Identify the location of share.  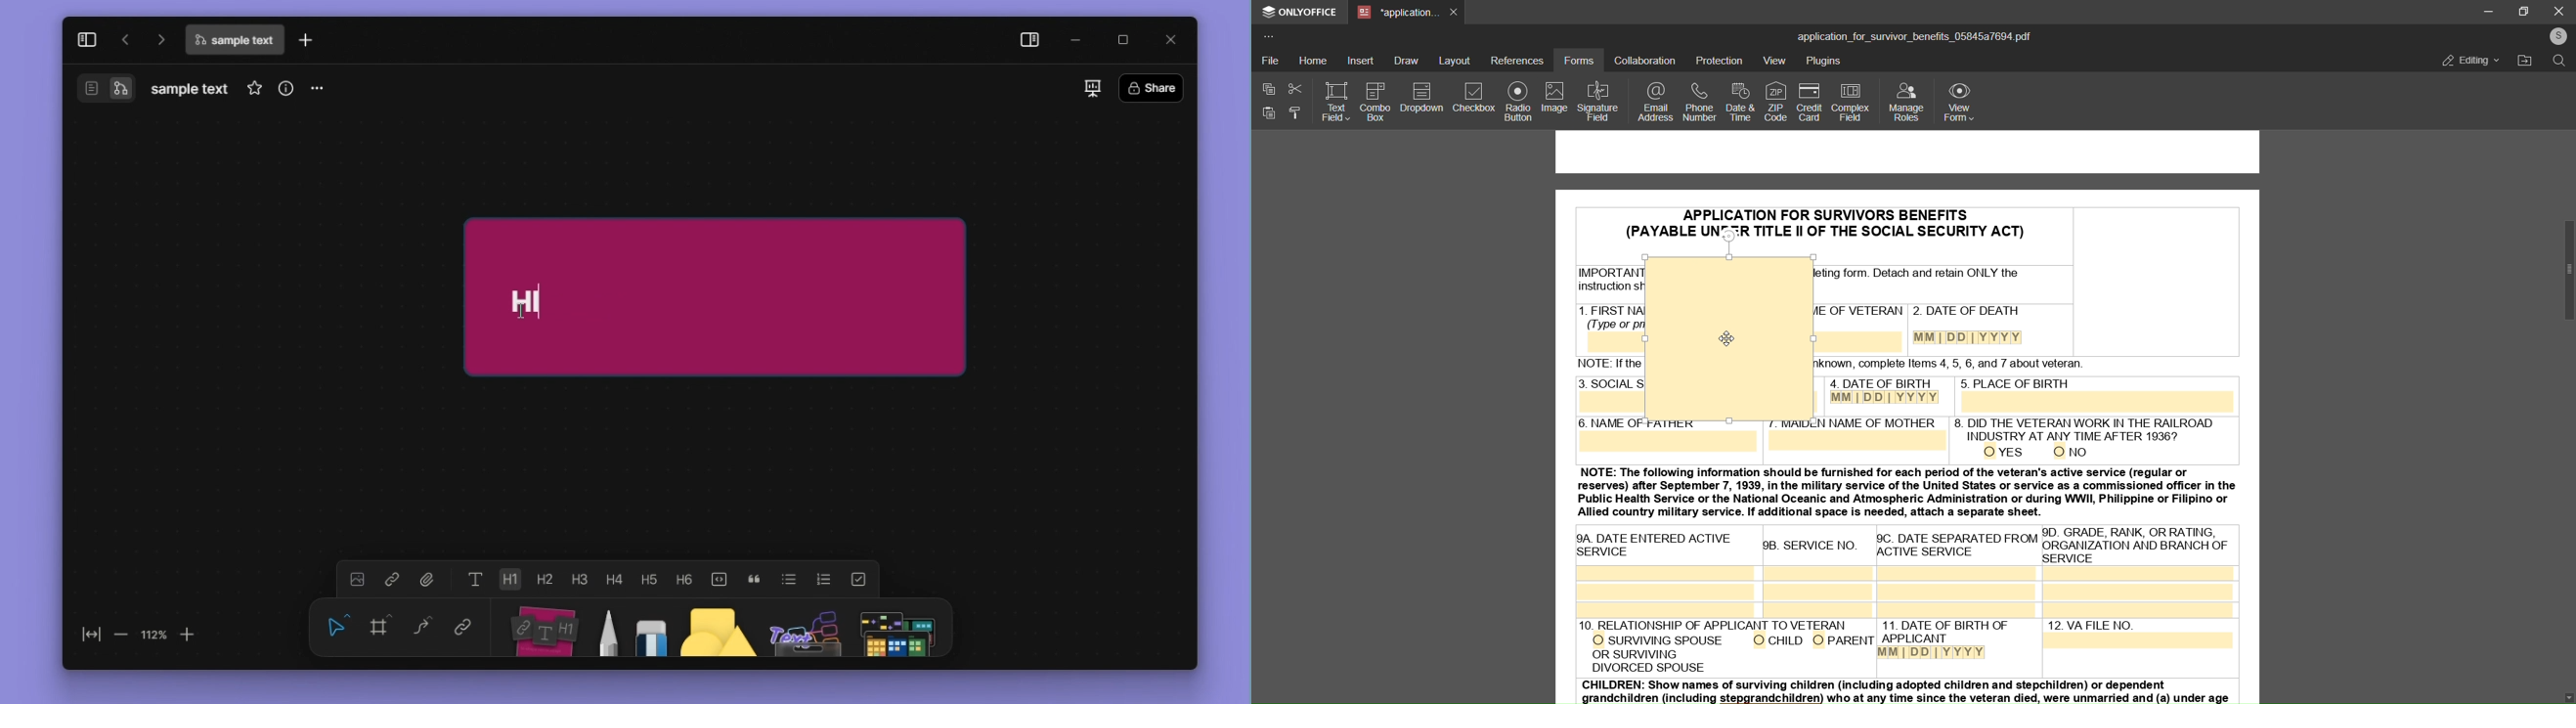
(1152, 87).